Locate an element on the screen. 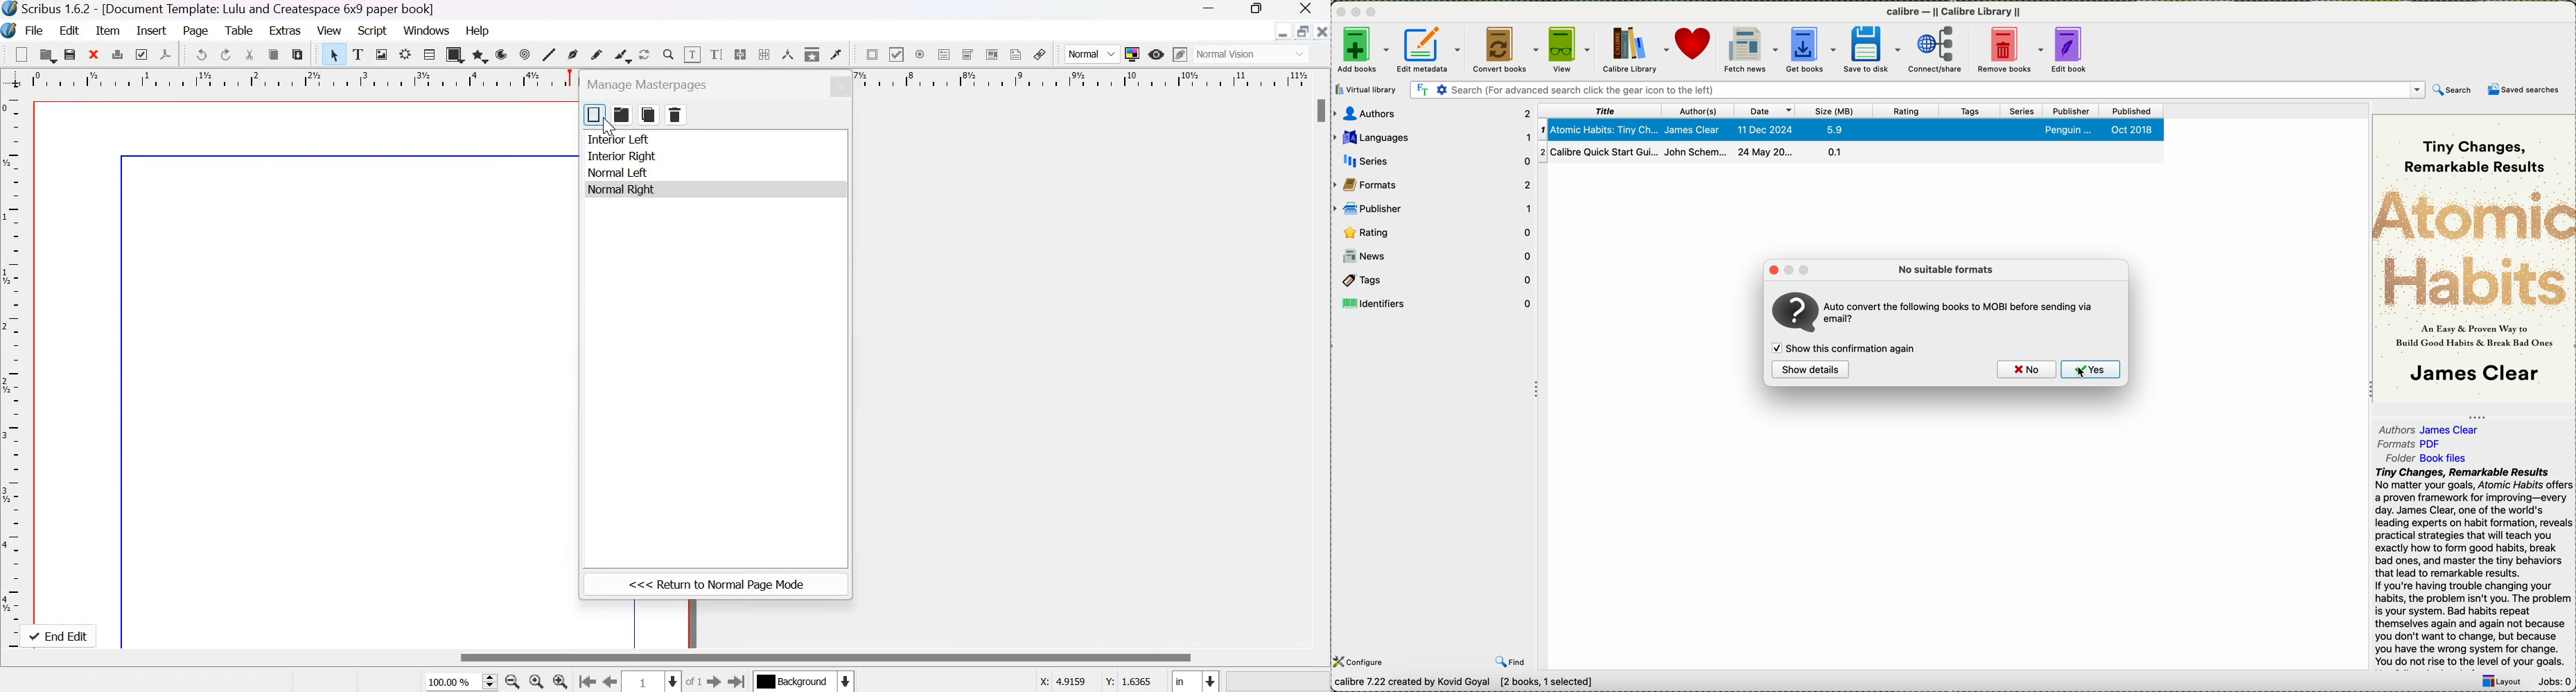  shapes is located at coordinates (454, 55).